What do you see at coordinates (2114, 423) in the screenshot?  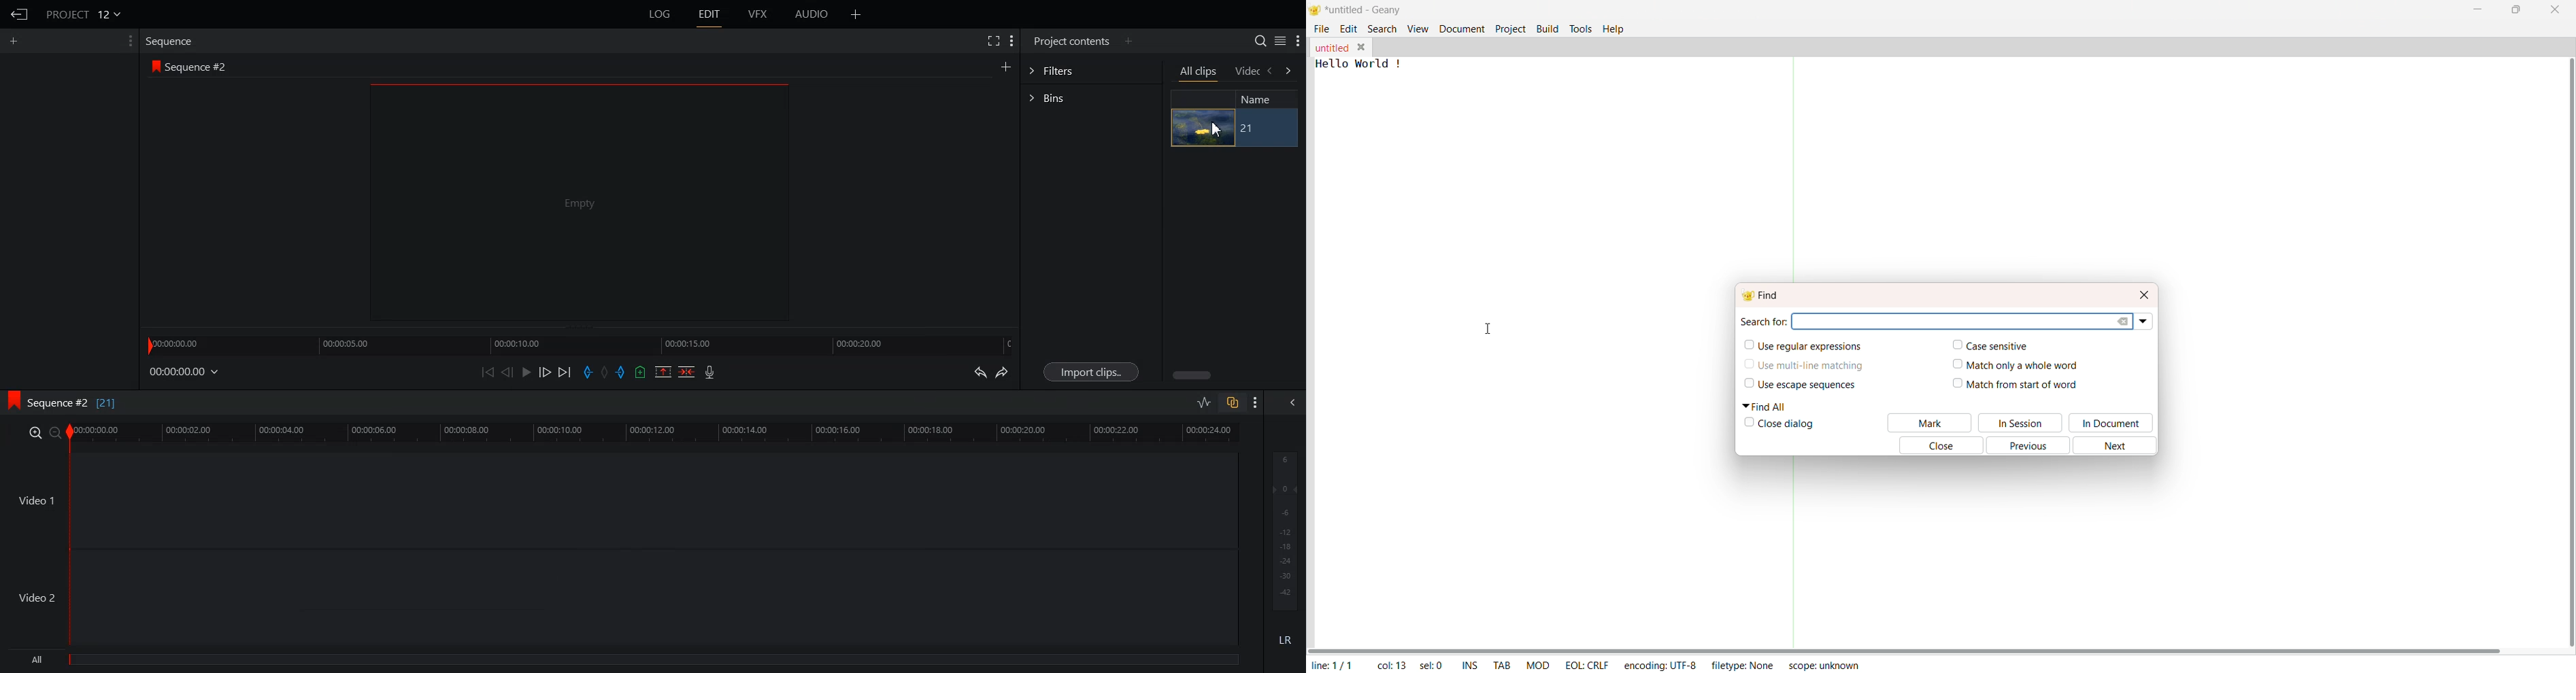 I see `In Document` at bounding box center [2114, 423].